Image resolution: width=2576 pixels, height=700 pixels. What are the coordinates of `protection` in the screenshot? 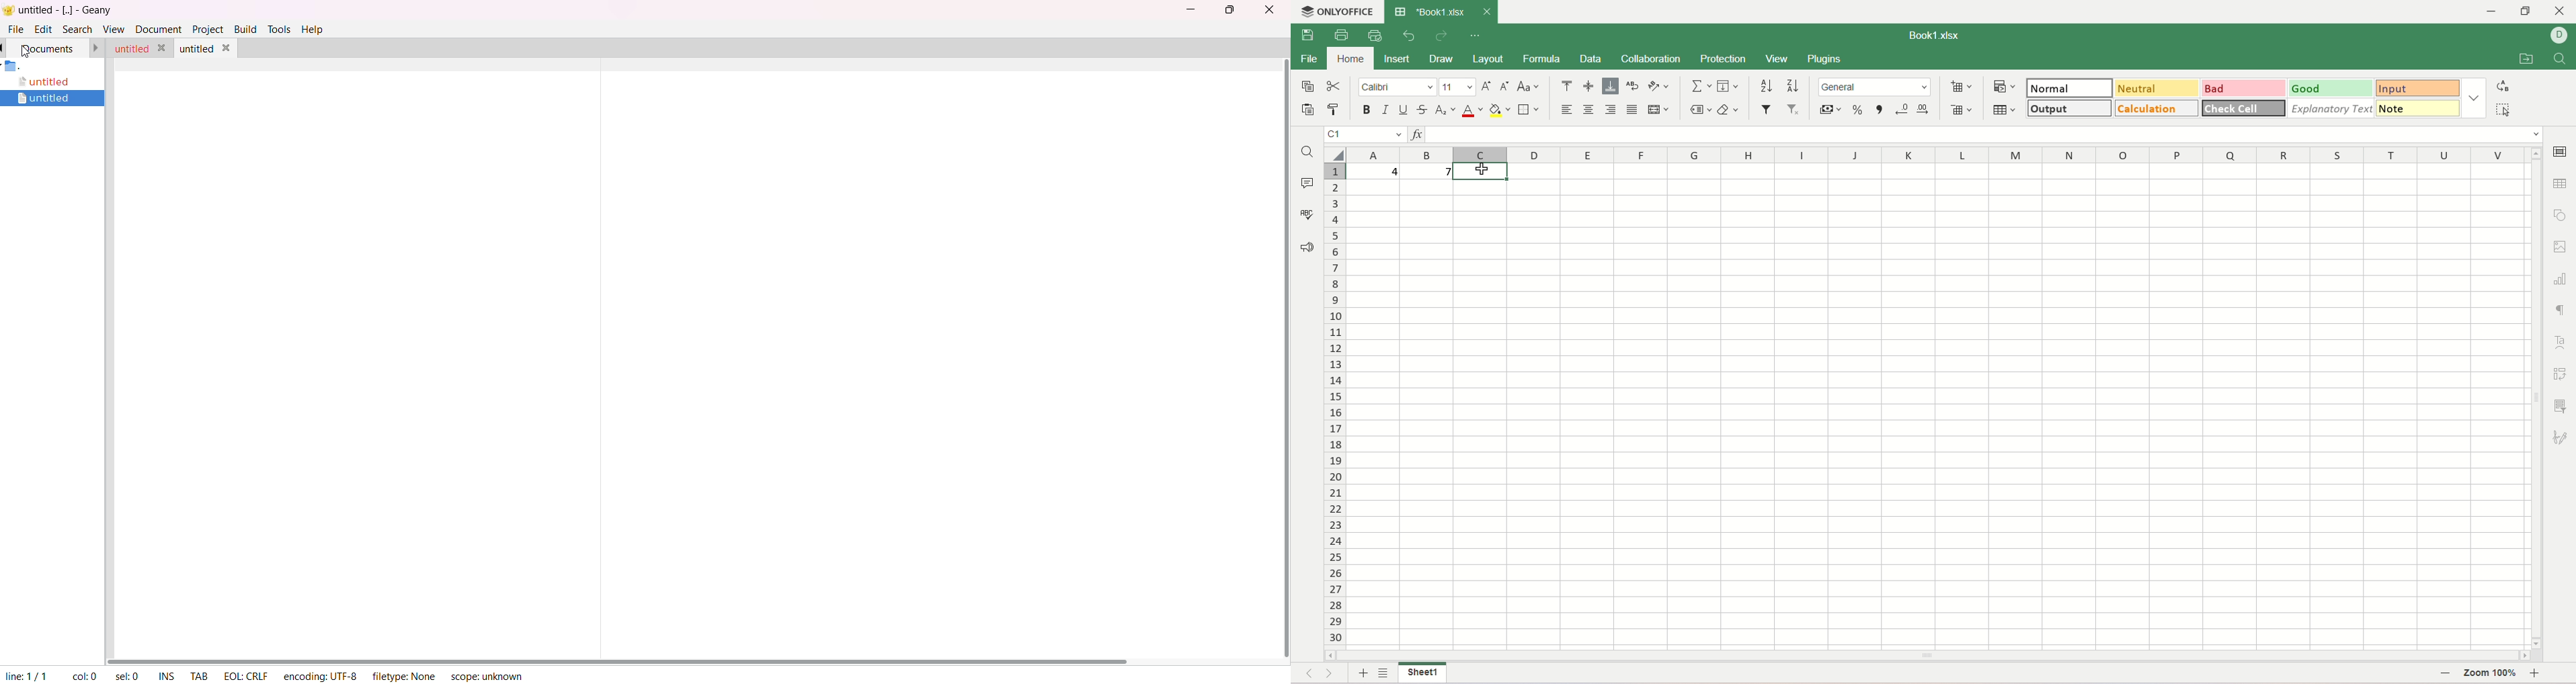 It's located at (1722, 59).